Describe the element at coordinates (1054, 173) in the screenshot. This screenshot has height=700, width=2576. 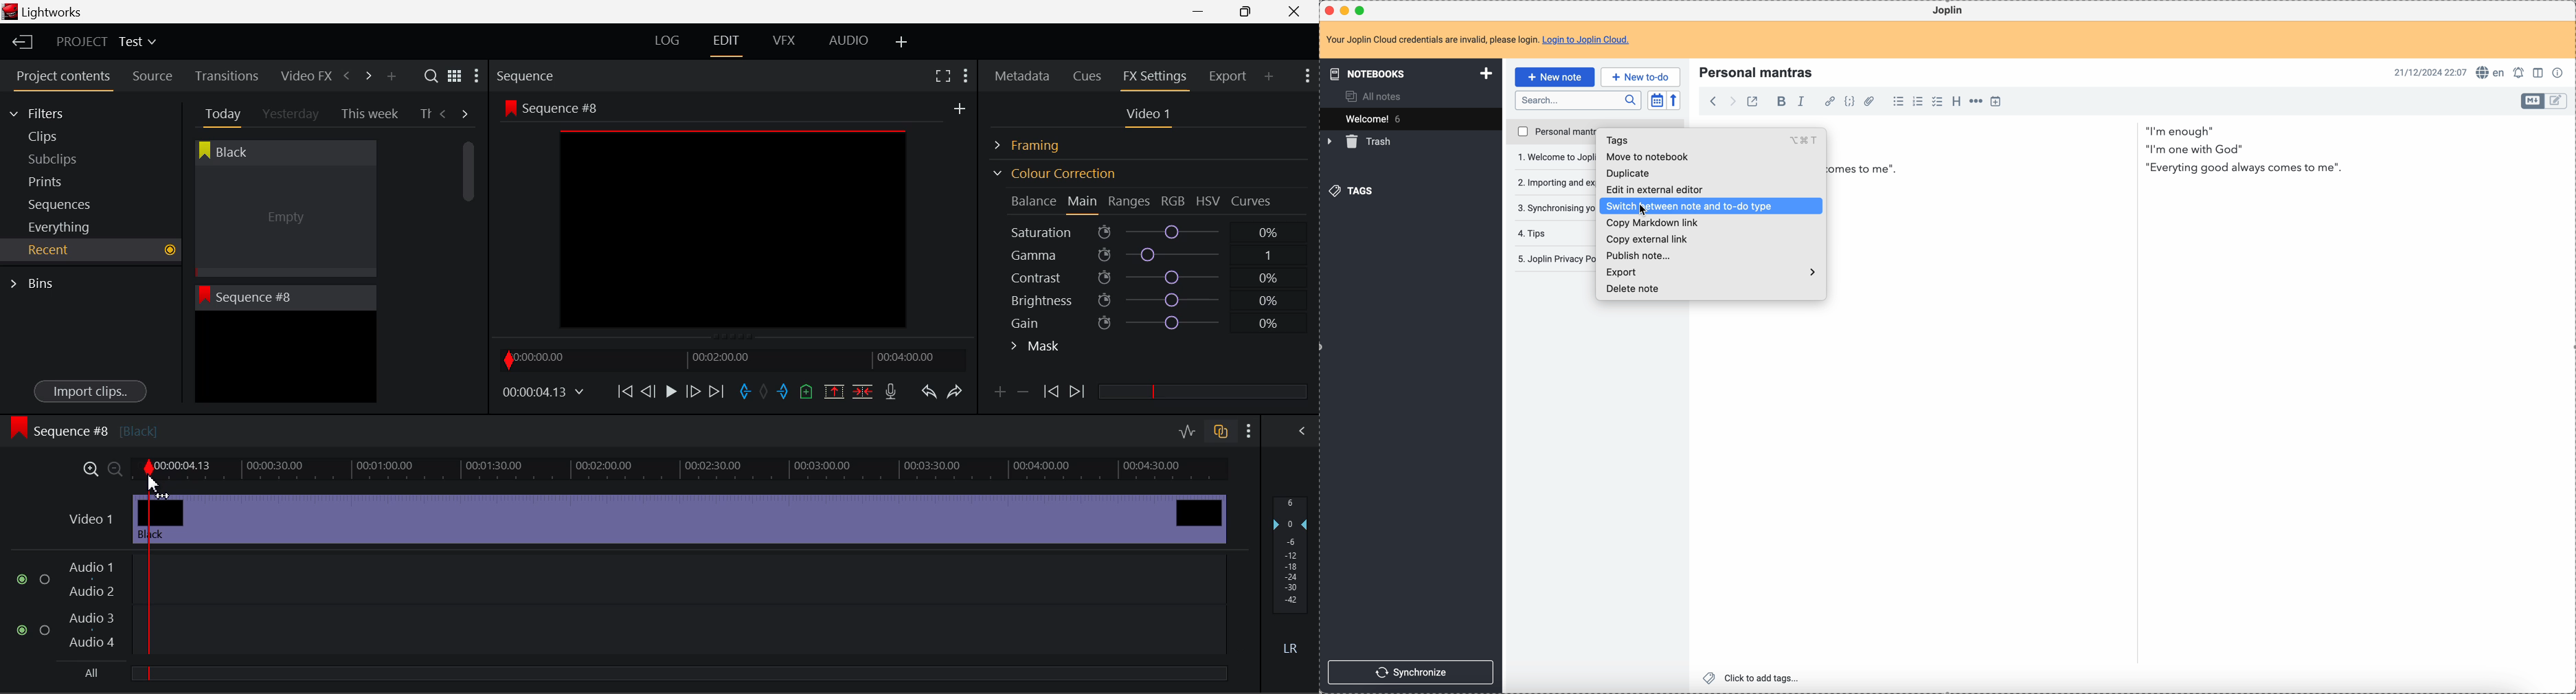
I see `Colour Correction` at that location.